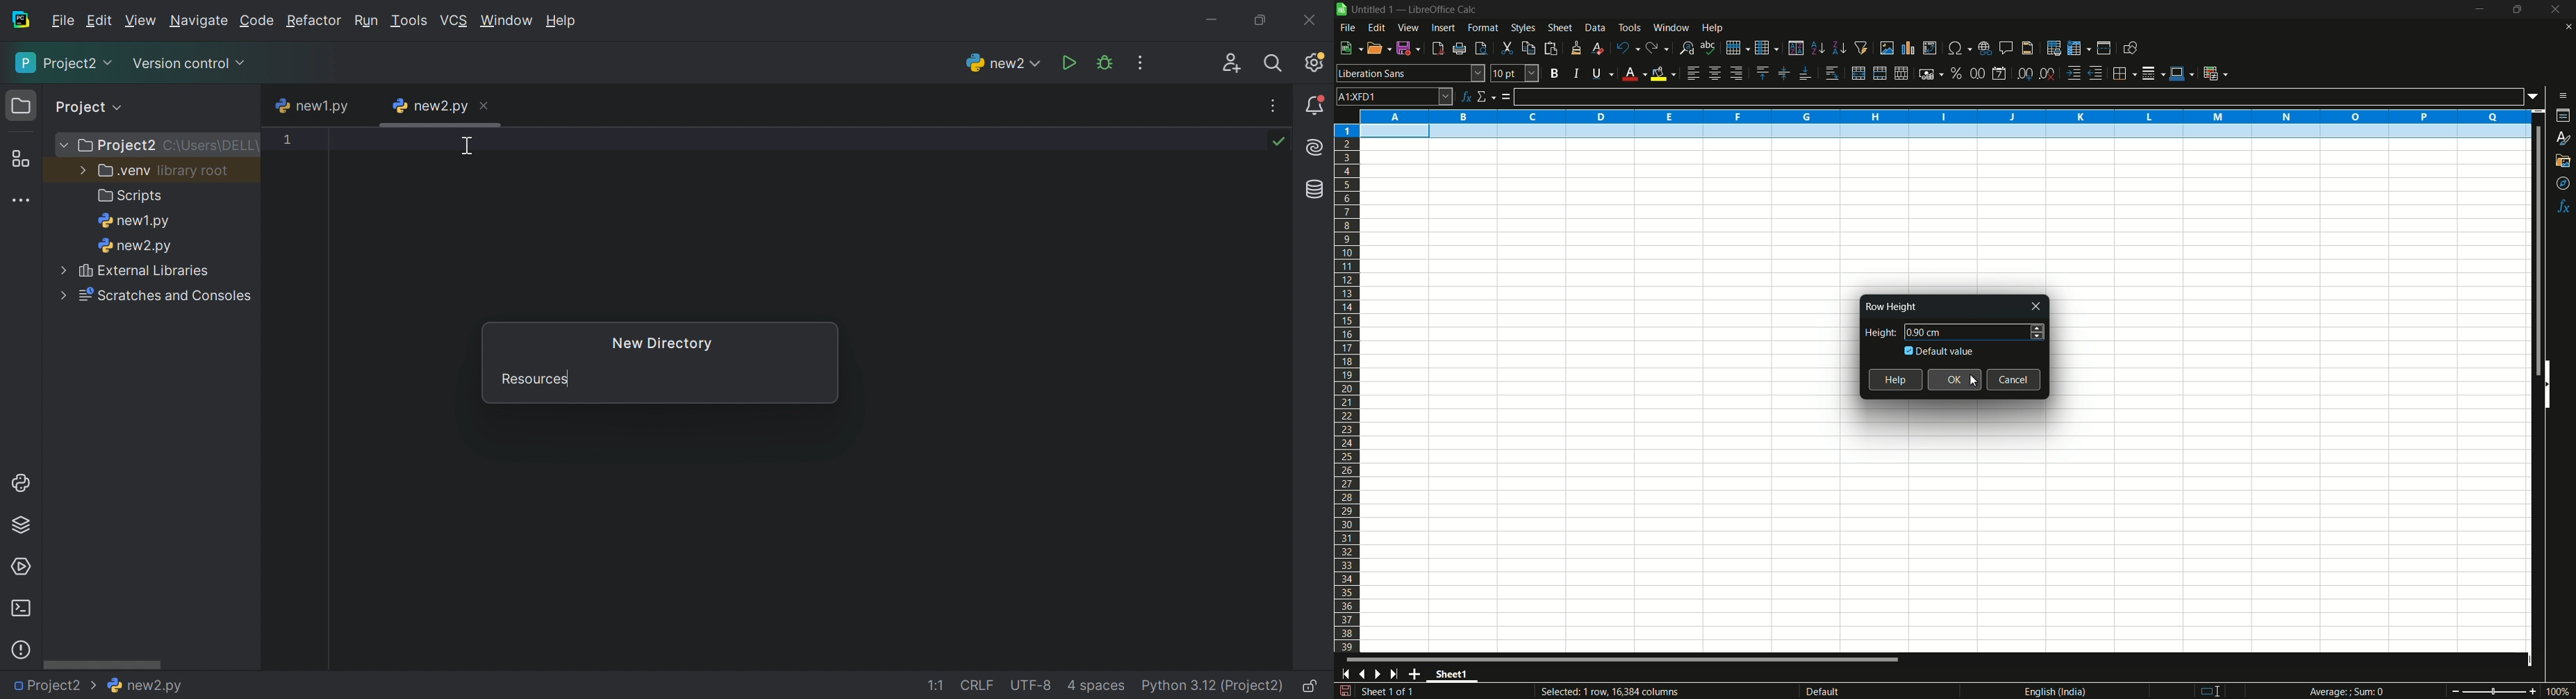  Describe the element at coordinates (256, 22) in the screenshot. I see `Code` at that location.